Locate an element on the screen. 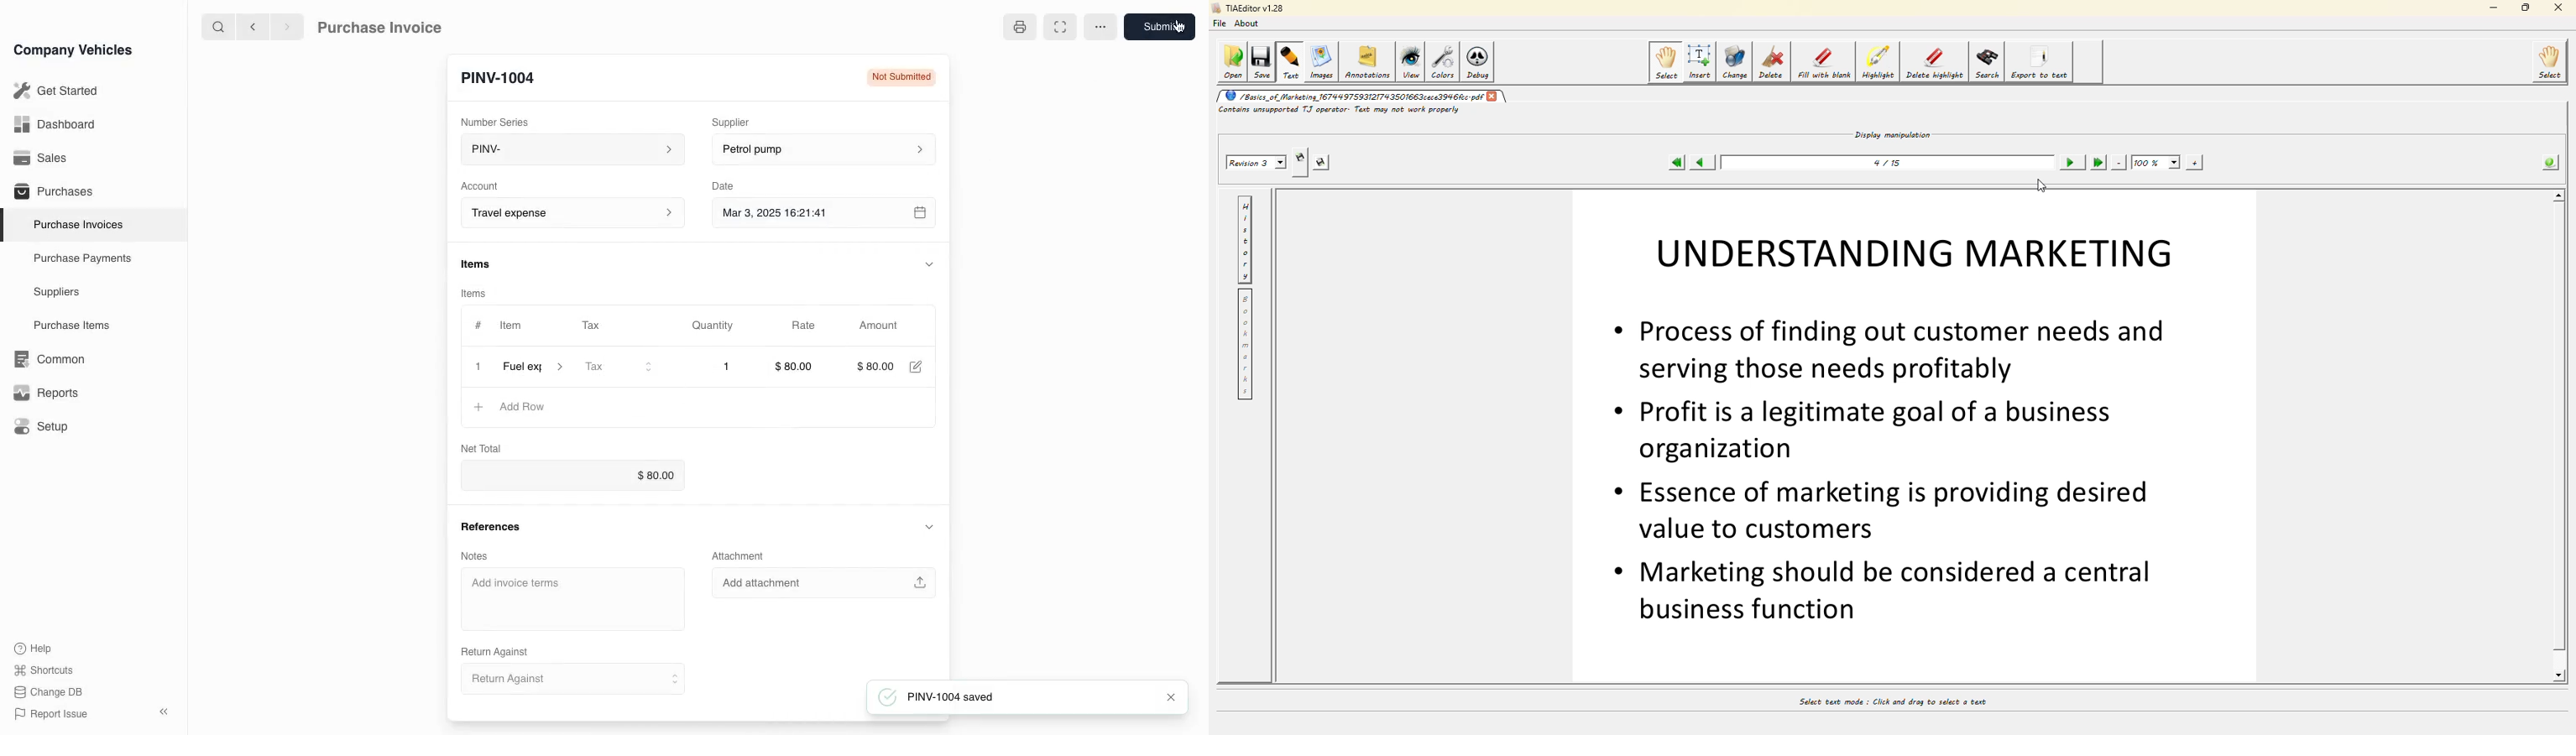  tick mark  is located at coordinates (886, 697).